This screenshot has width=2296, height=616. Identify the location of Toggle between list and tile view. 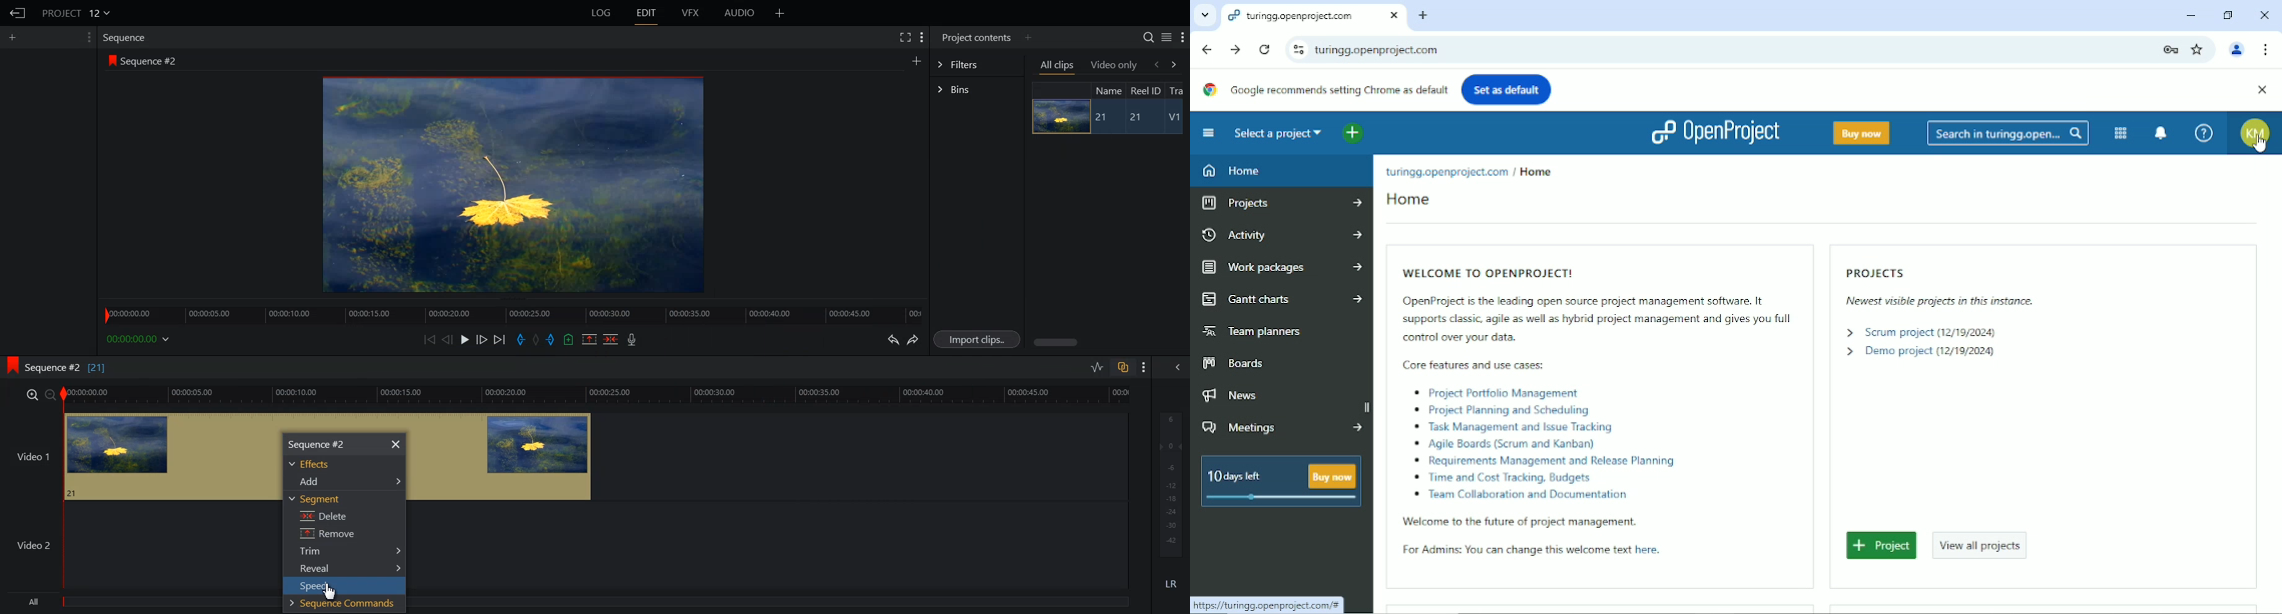
(1167, 37).